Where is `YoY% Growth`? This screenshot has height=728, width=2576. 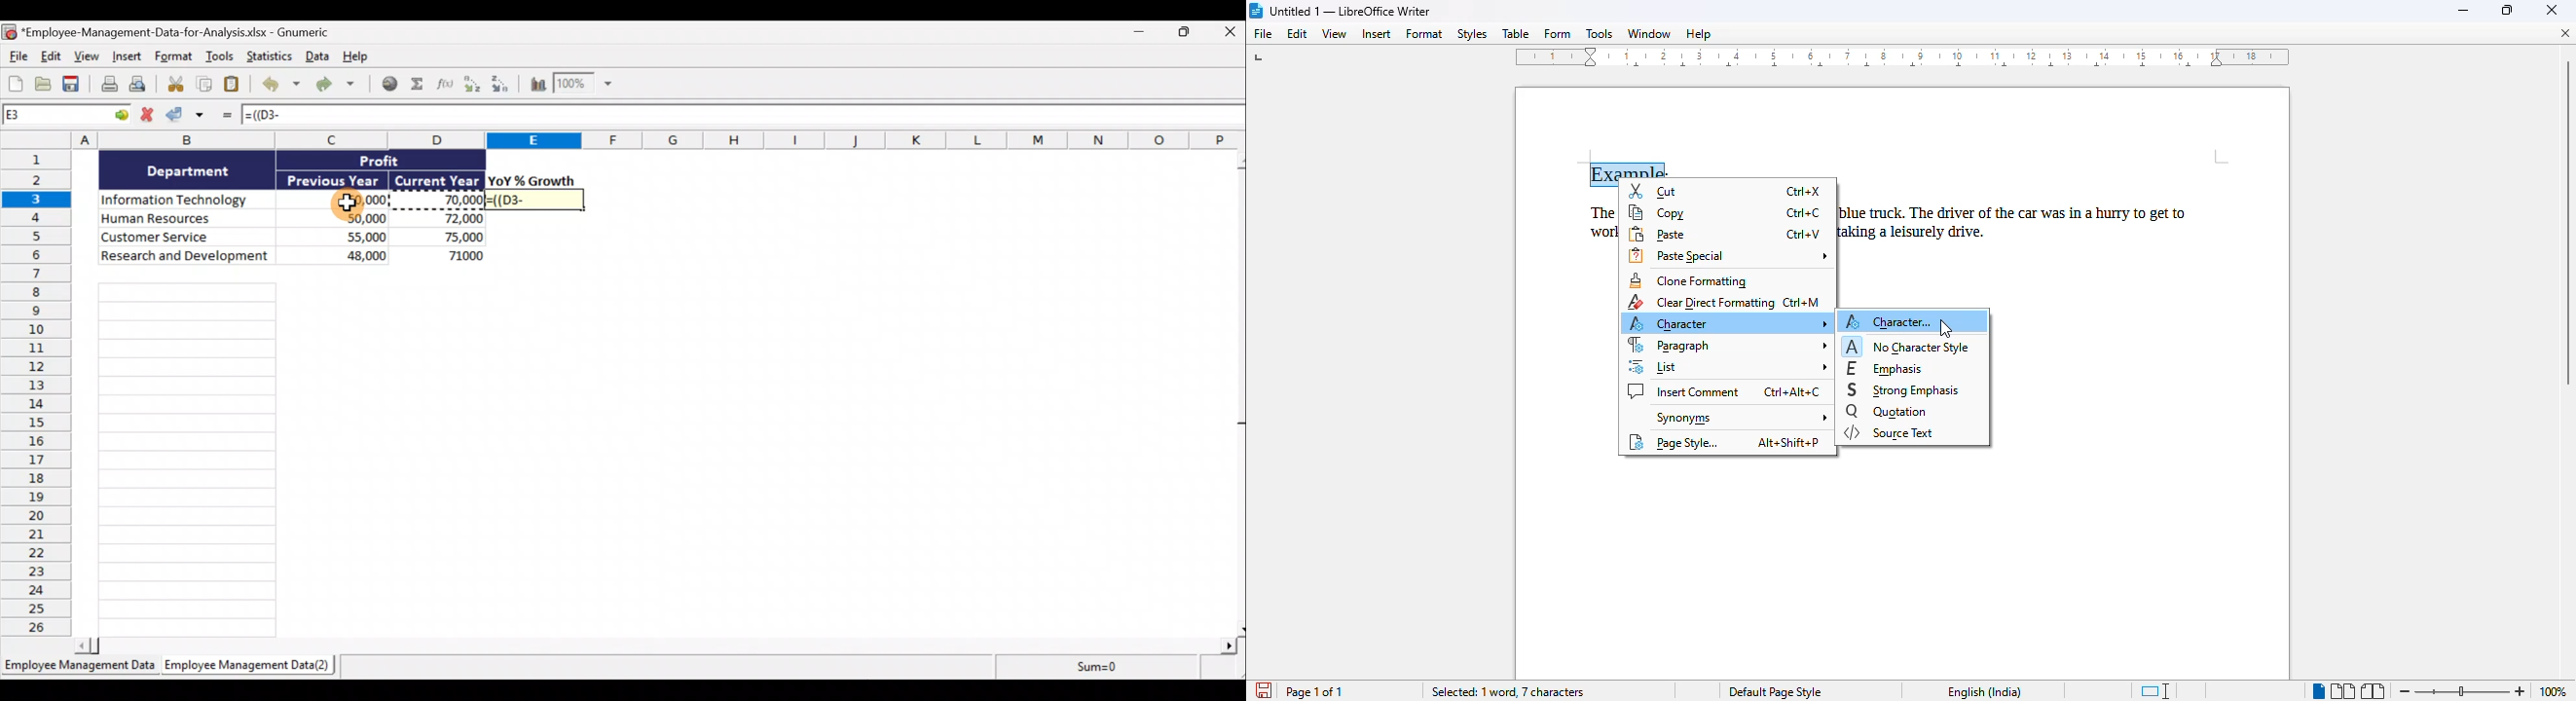
YoY% Growth is located at coordinates (532, 180).